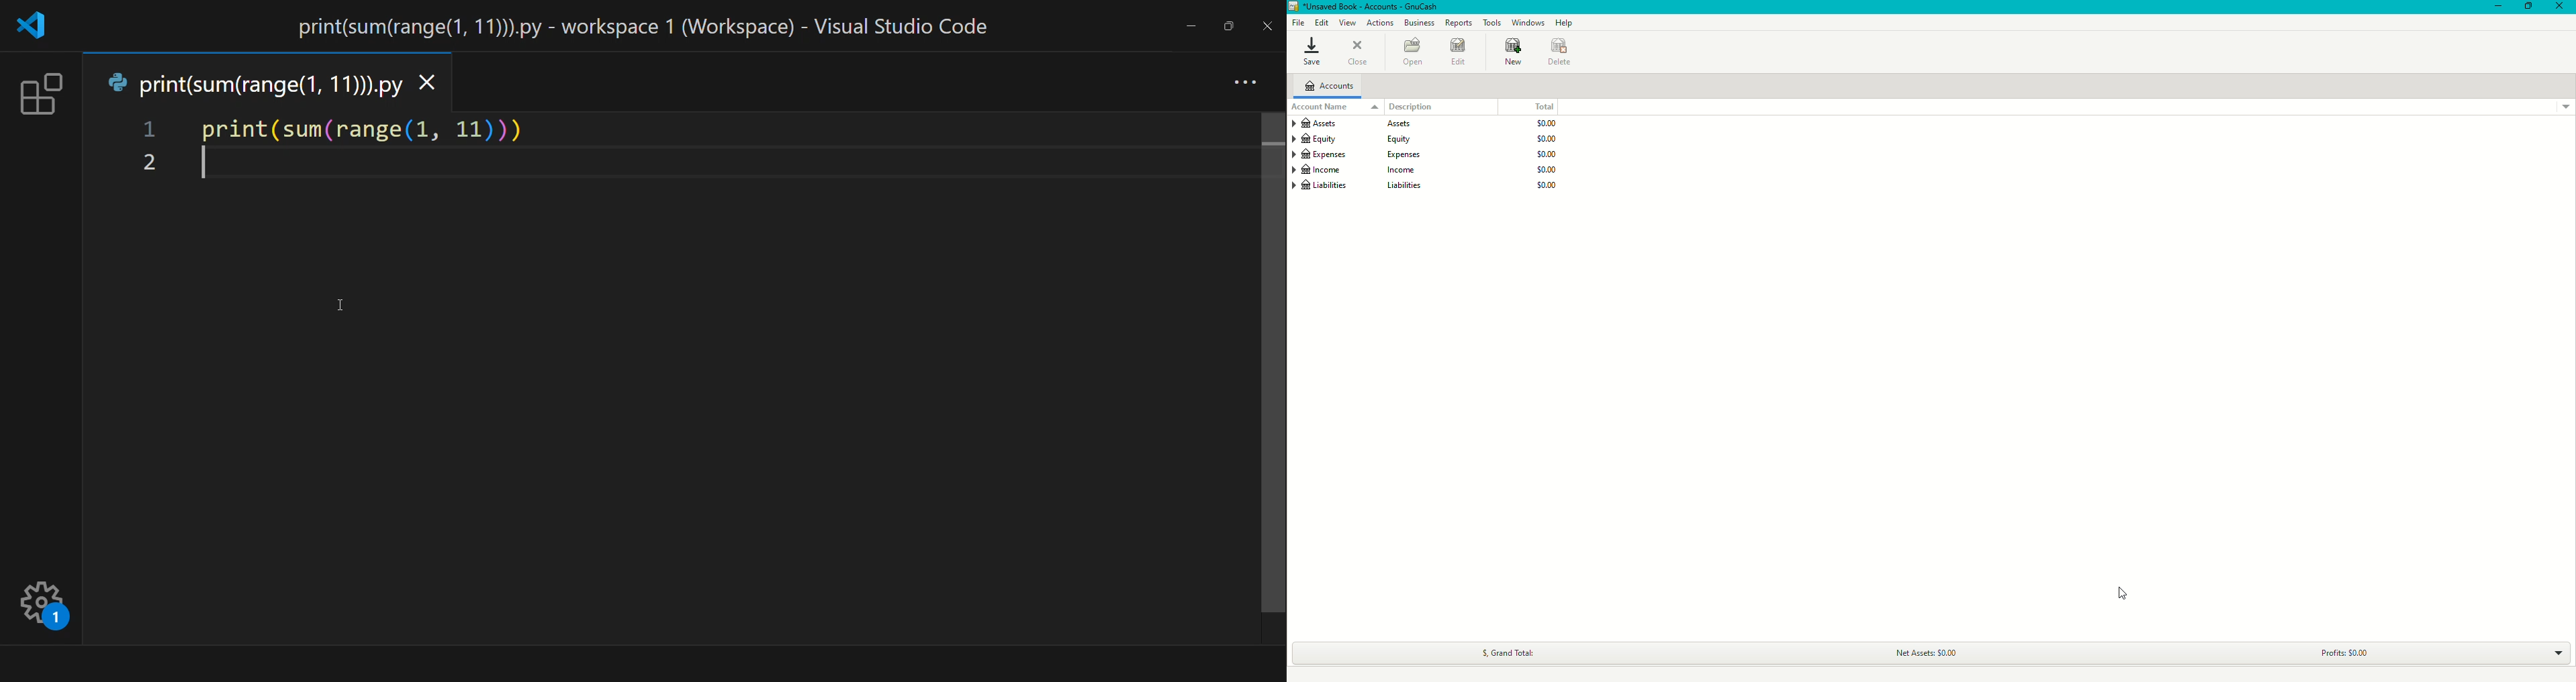 Image resolution: width=2576 pixels, height=700 pixels. Describe the element at coordinates (1563, 53) in the screenshot. I see `Delete` at that location.